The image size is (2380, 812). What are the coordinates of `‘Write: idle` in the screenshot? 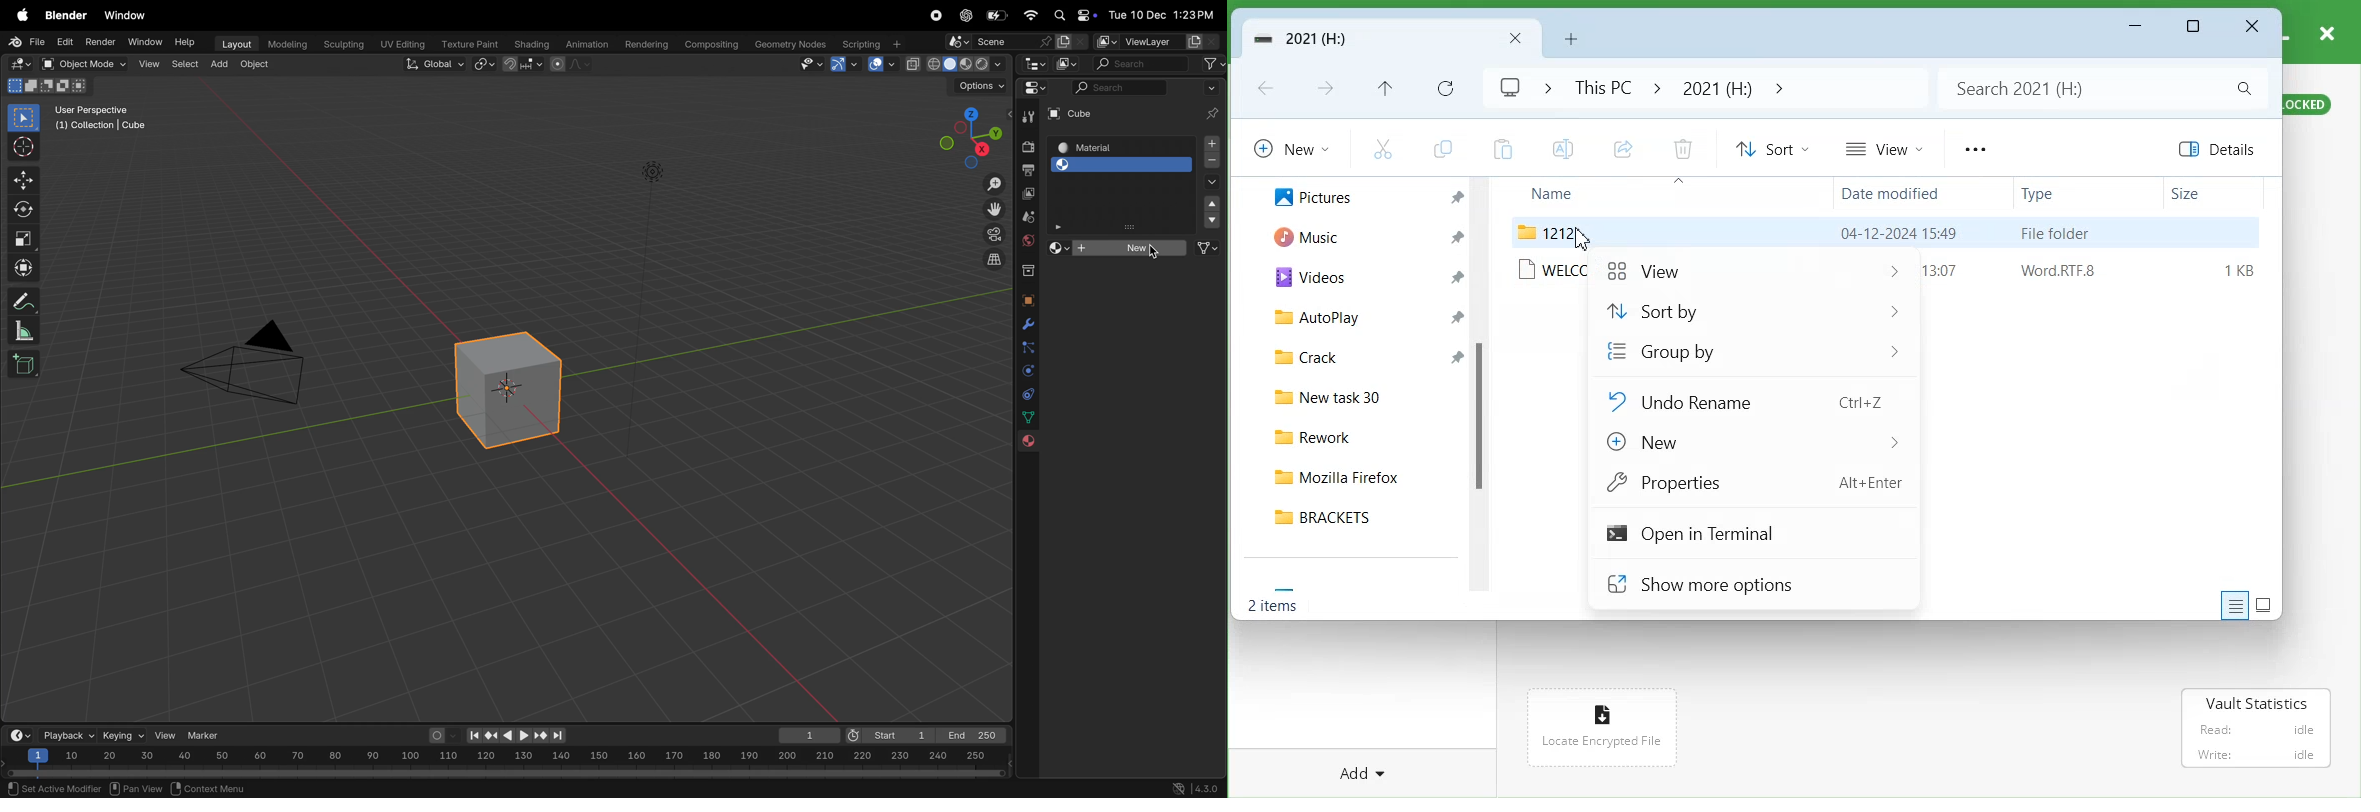 It's located at (2254, 755).